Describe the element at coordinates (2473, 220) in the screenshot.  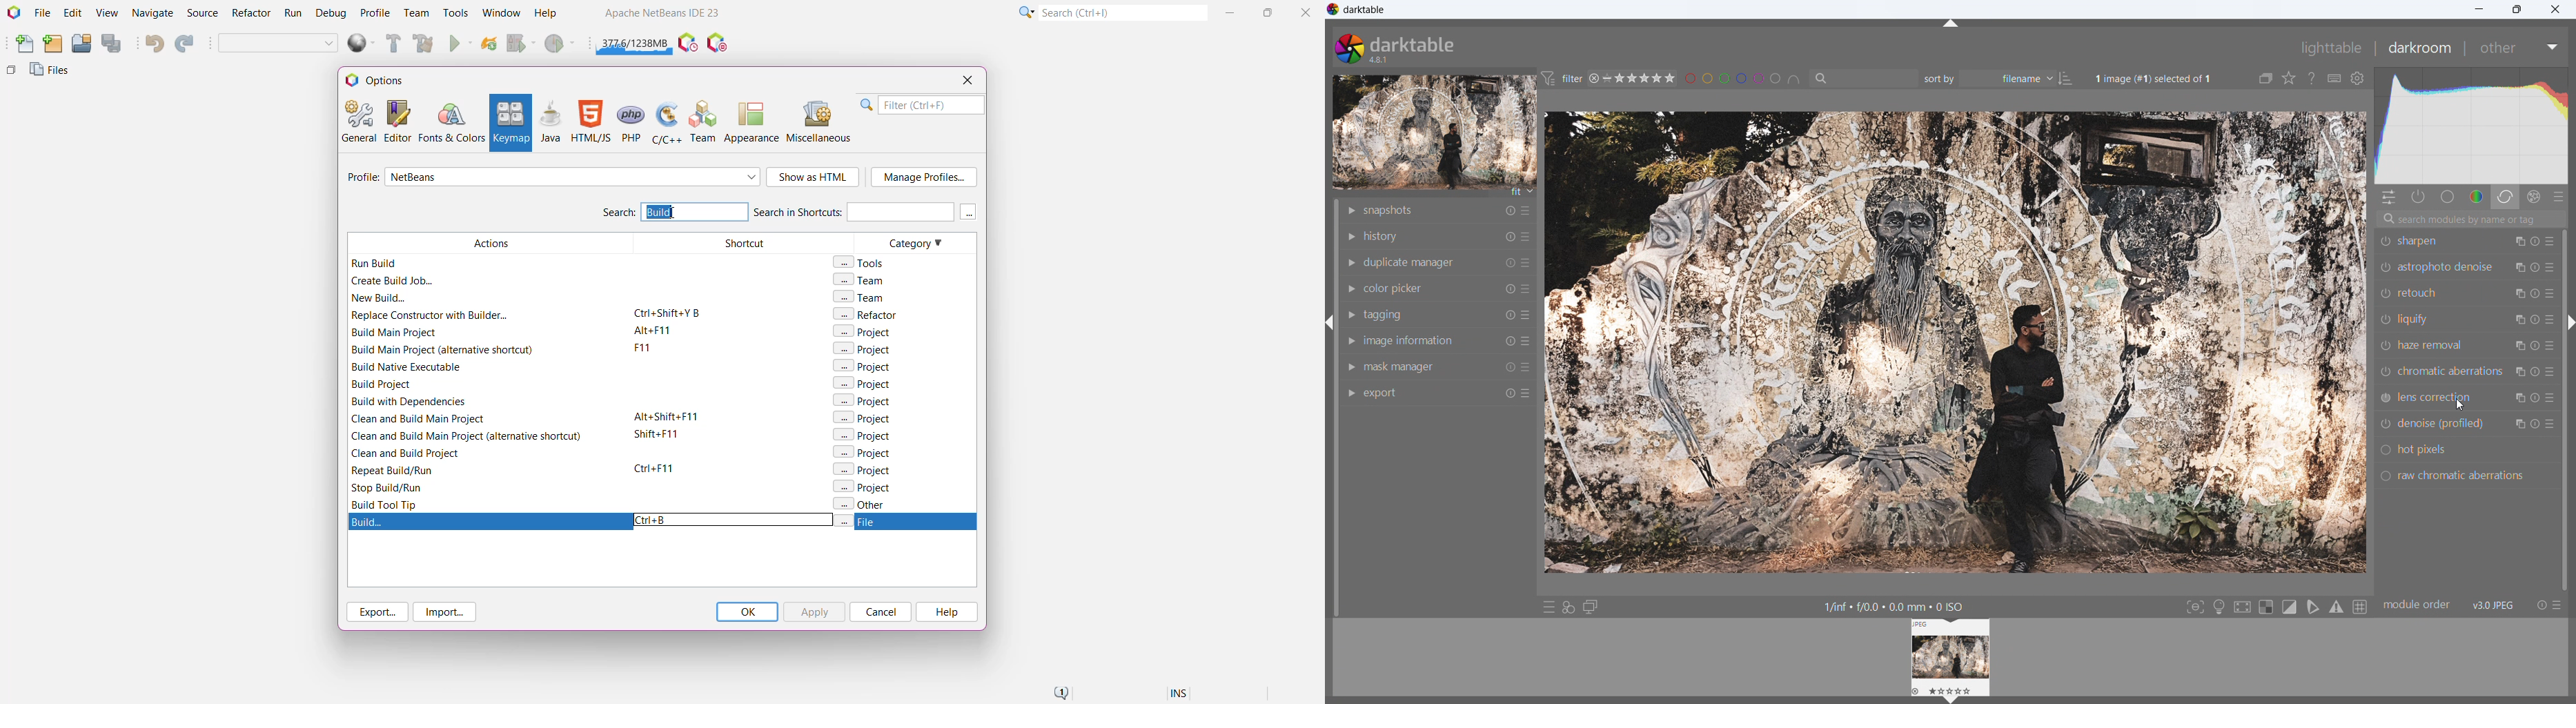
I see `search modules` at that location.